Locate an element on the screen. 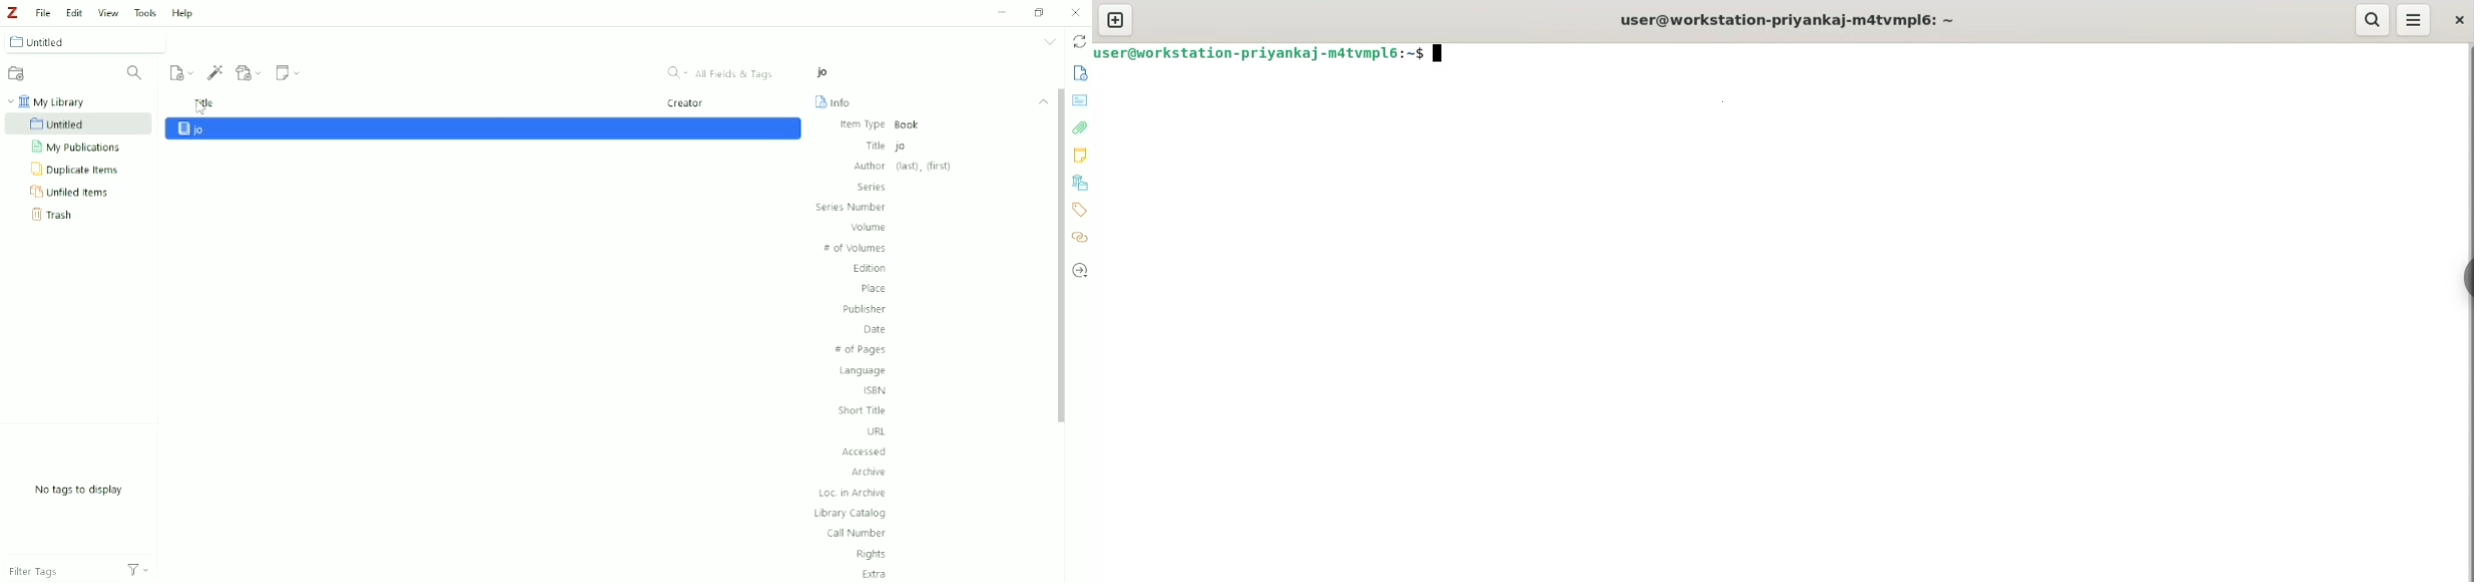 Image resolution: width=2492 pixels, height=588 pixels. Item Type is located at coordinates (881, 125).